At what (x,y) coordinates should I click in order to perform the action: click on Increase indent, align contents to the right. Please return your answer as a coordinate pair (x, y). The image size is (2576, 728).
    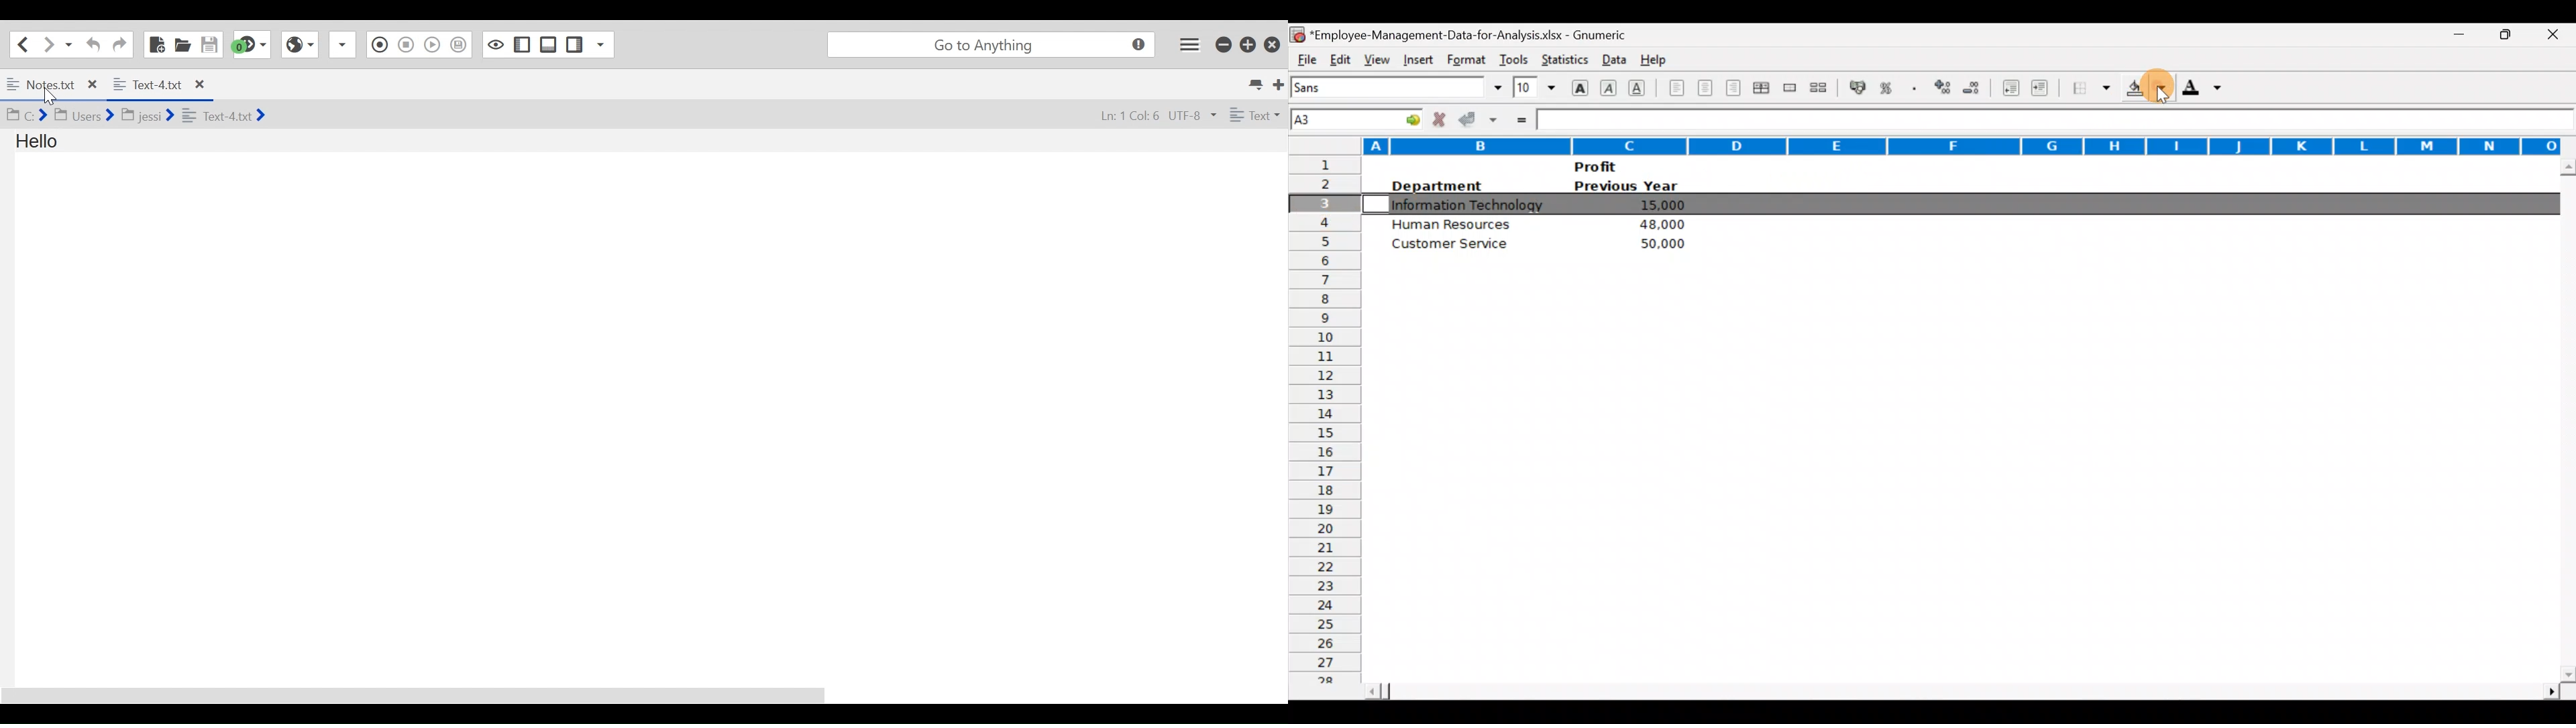
    Looking at the image, I should click on (2042, 89).